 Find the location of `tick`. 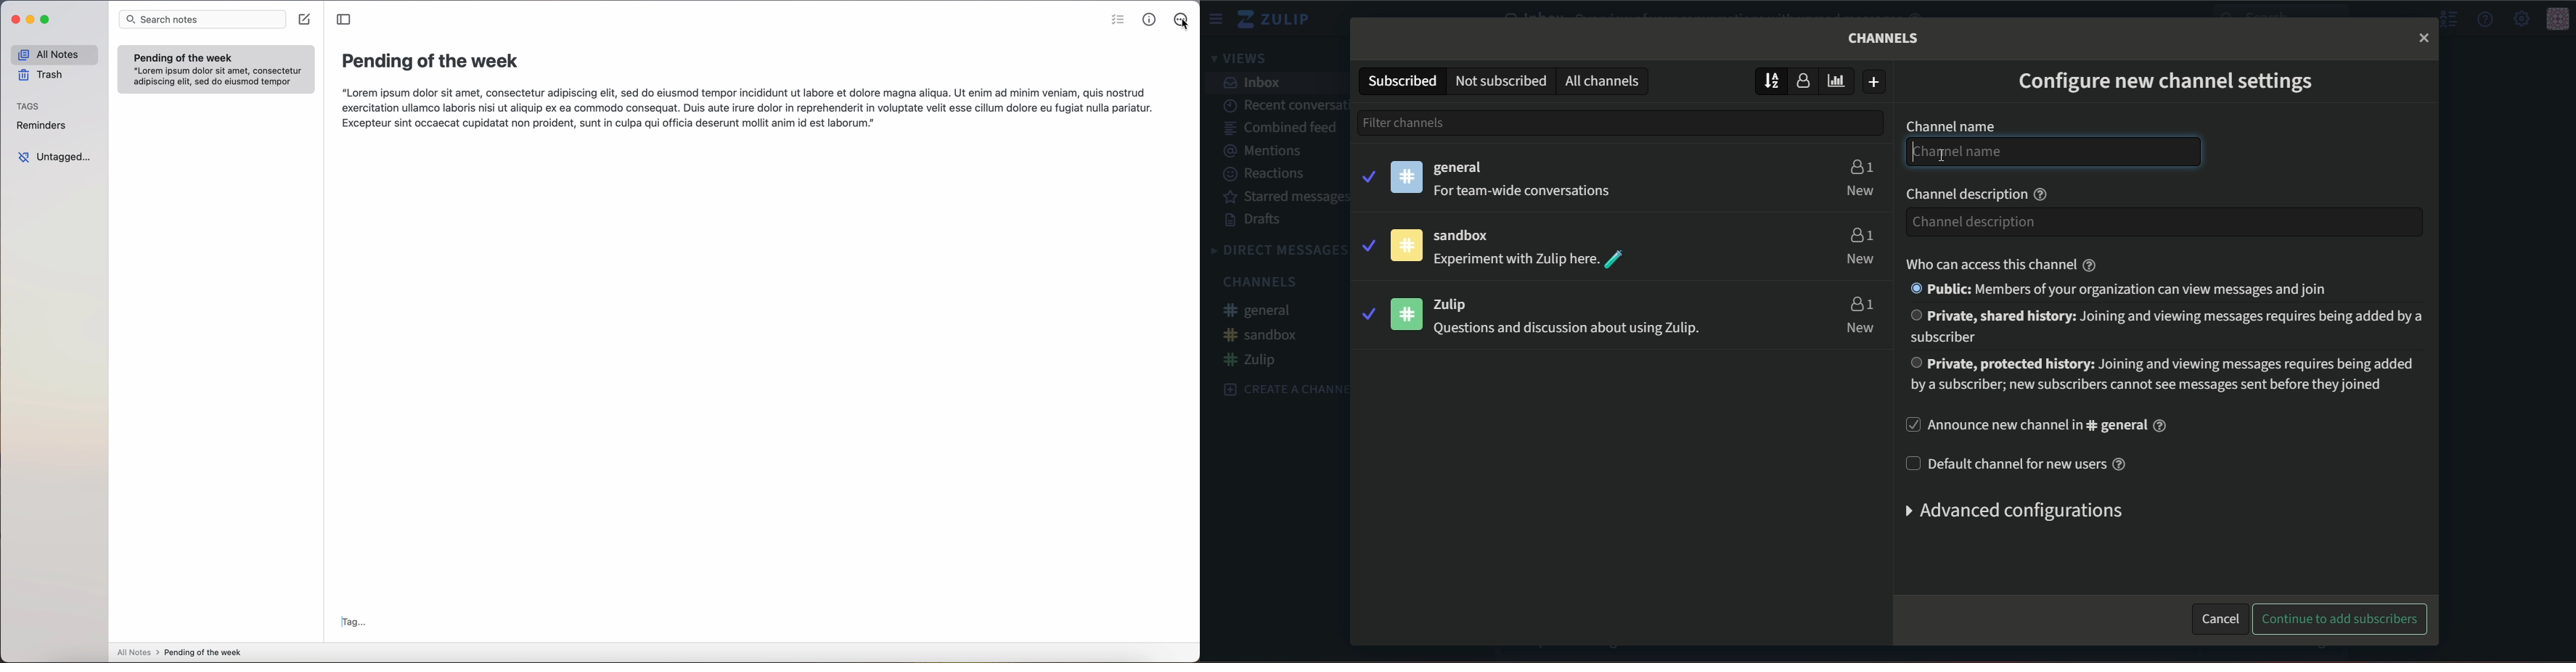

tick is located at coordinates (1367, 244).